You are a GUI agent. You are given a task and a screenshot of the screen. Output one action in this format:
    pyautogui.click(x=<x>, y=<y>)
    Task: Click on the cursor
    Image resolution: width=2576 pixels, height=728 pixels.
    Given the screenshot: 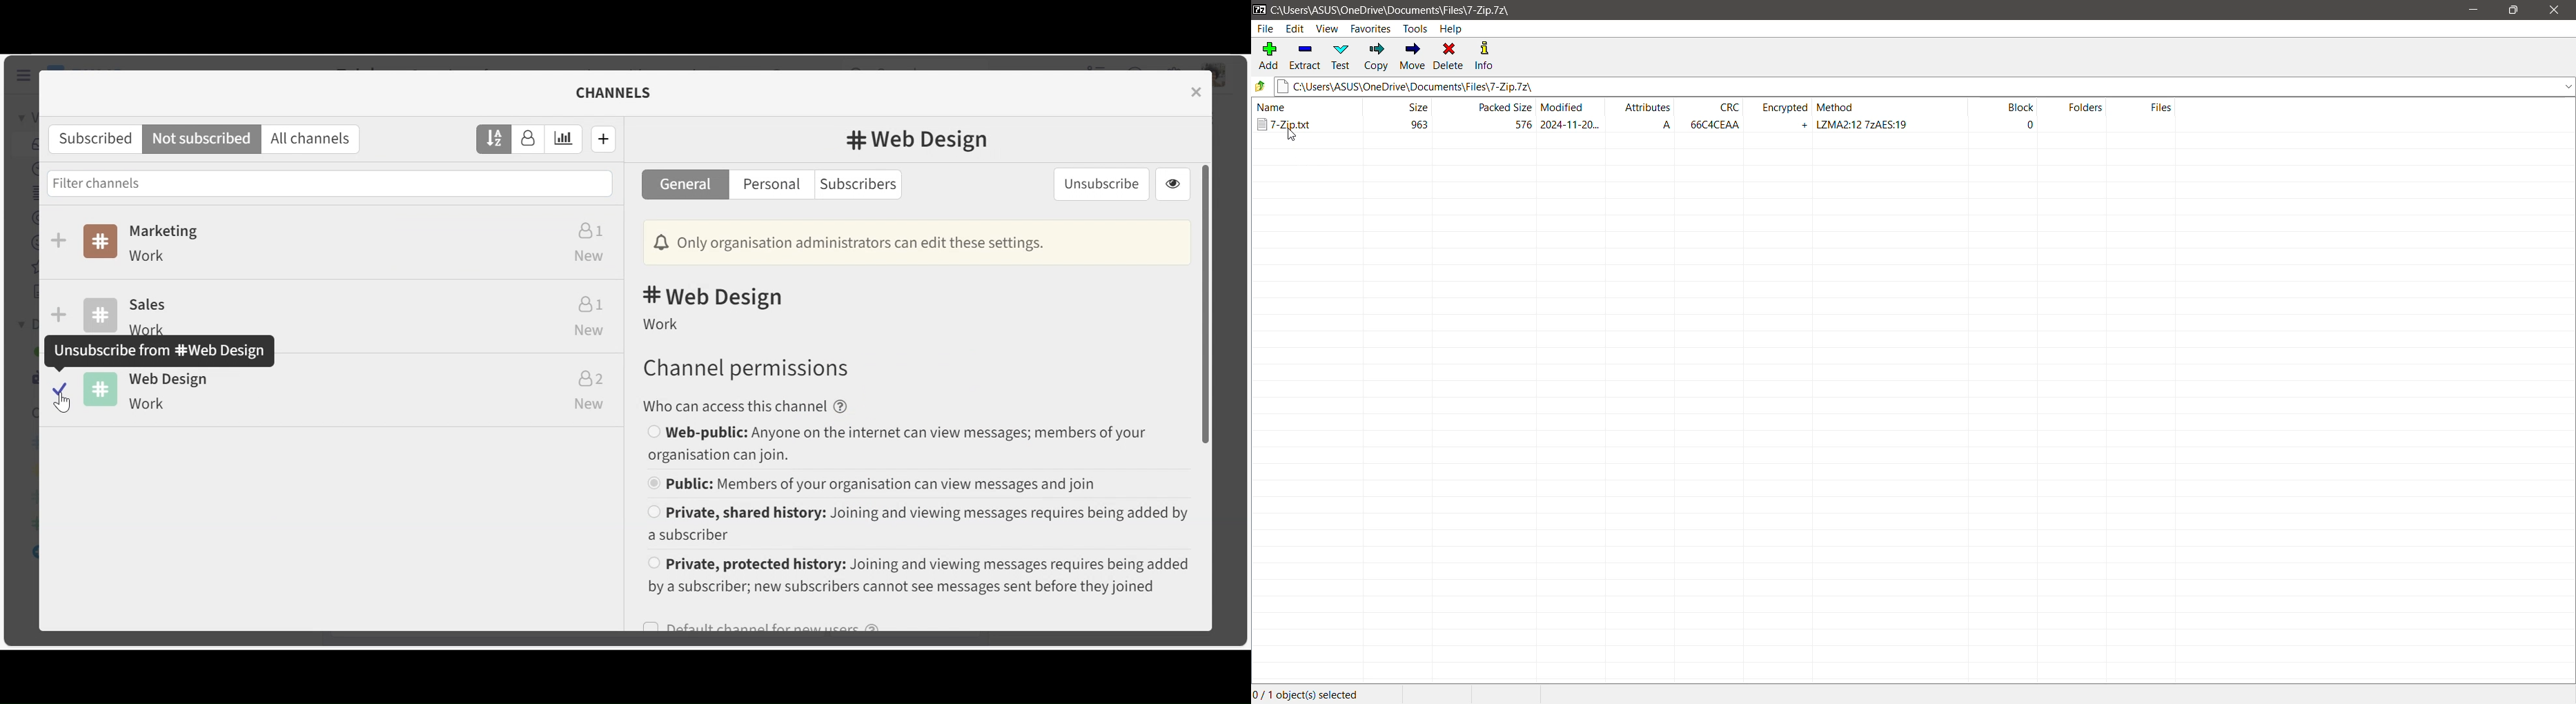 What is the action you would take?
    pyautogui.click(x=61, y=408)
    